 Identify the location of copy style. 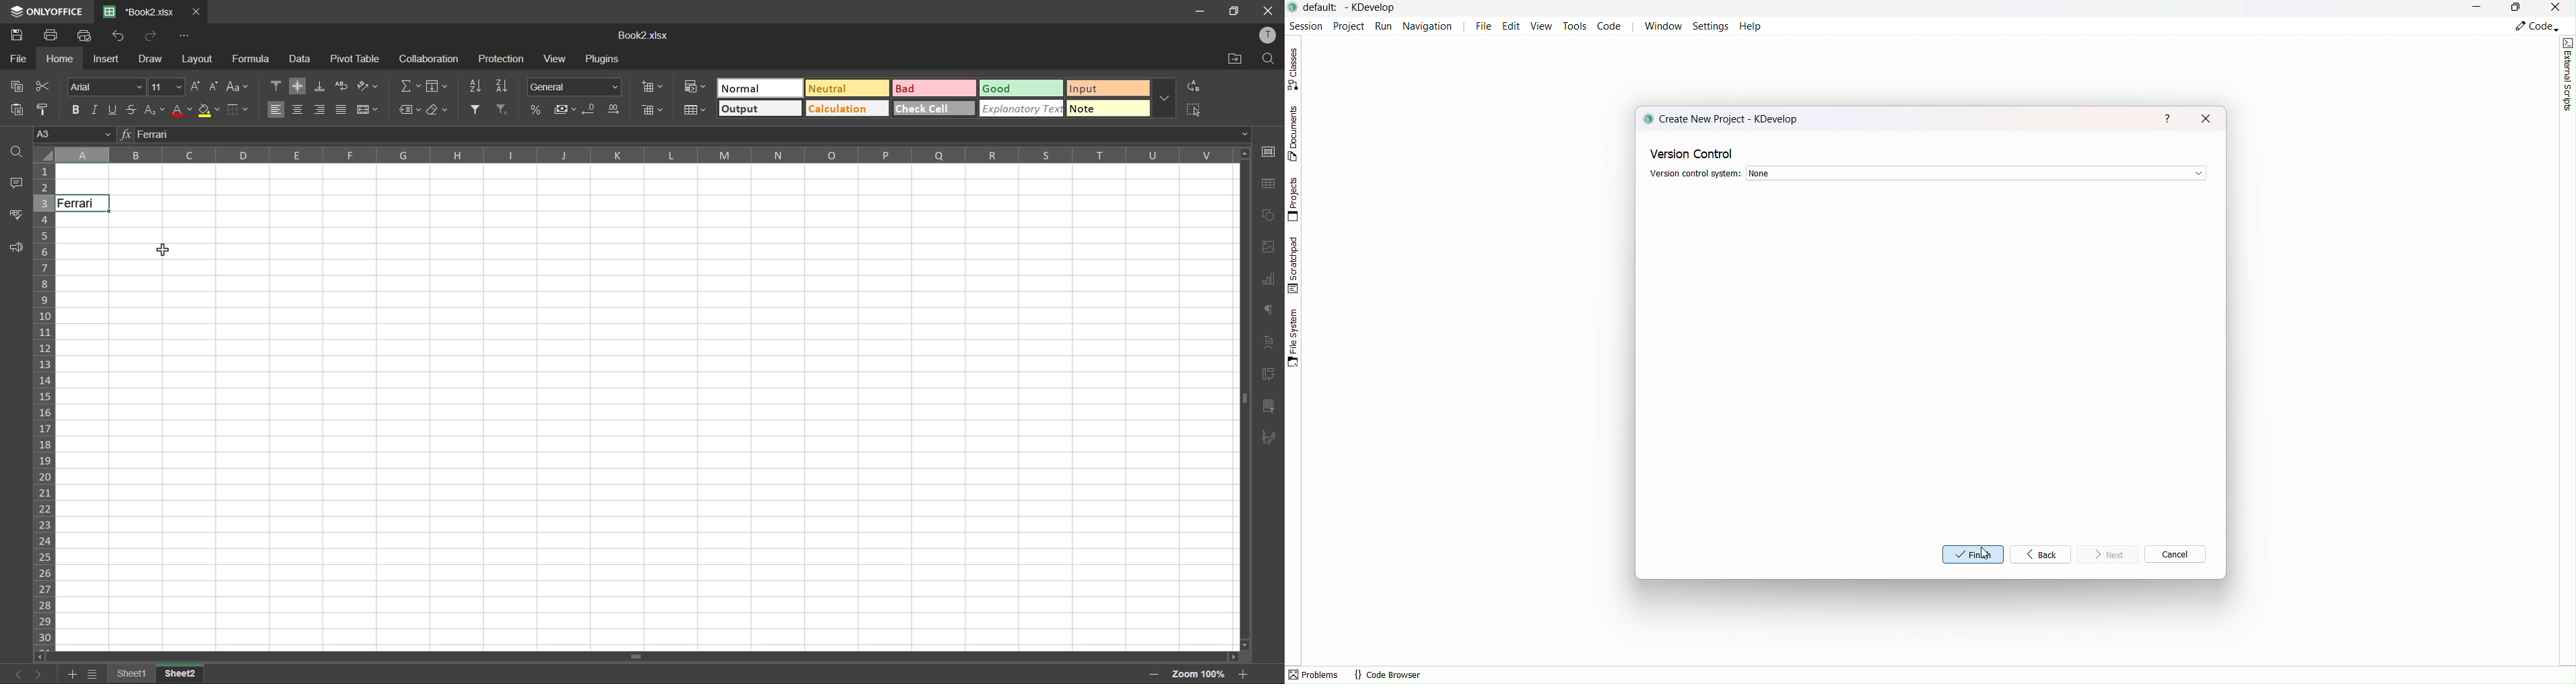
(45, 110).